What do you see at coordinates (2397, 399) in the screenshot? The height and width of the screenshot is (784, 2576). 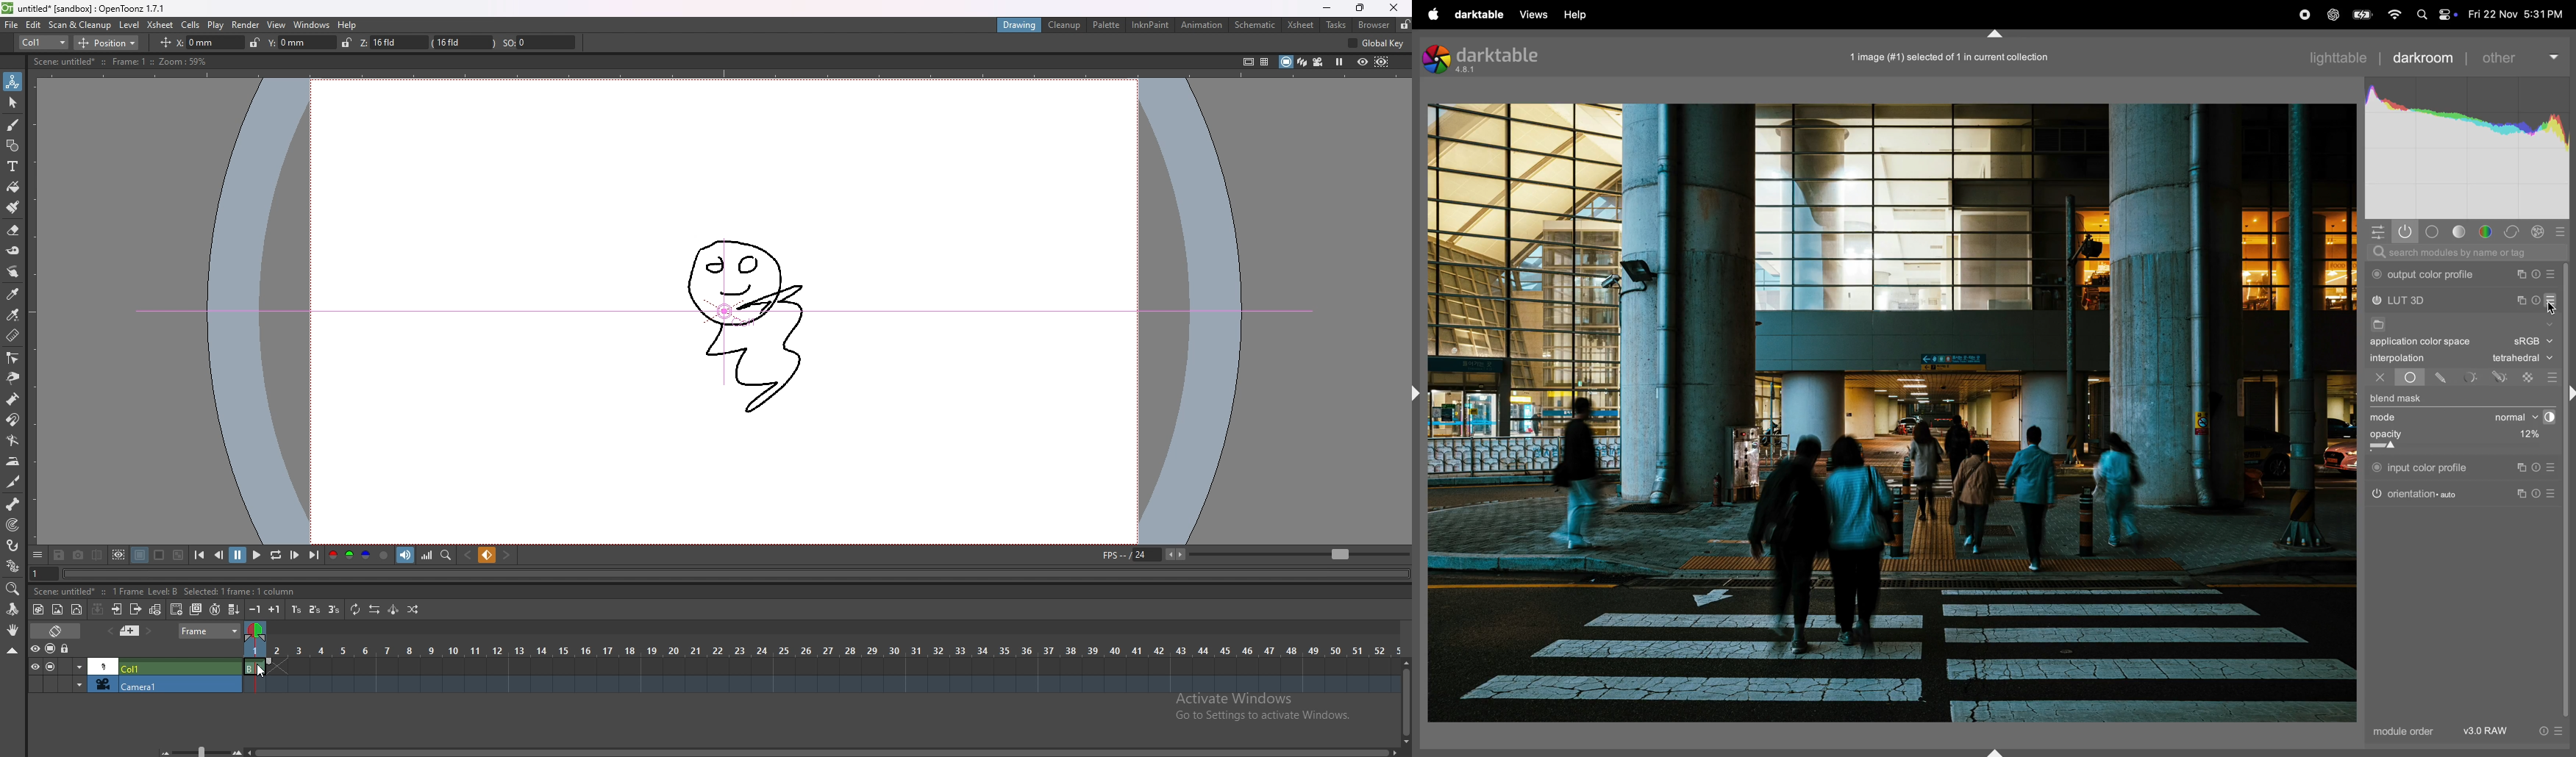 I see `blend mask` at bounding box center [2397, 399].